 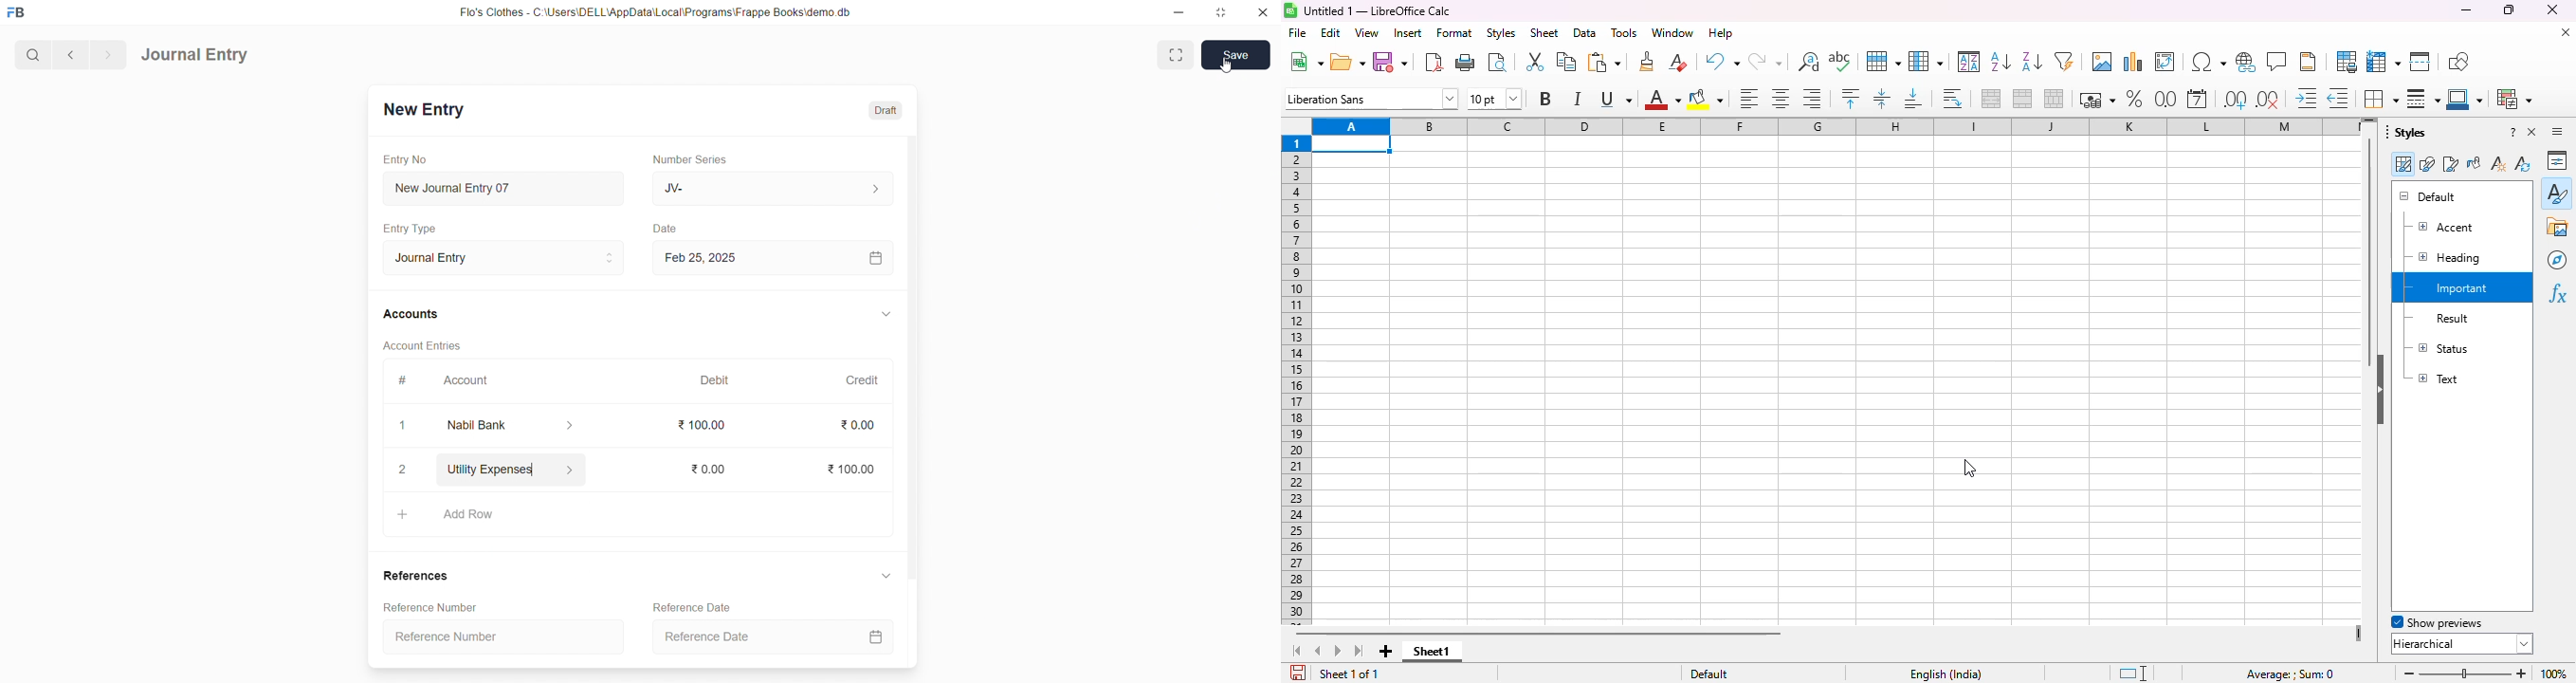 What do you see at coordinates (770, 637) in the screenshot?
I see `Reference Date` at bounding box center [770, 637].